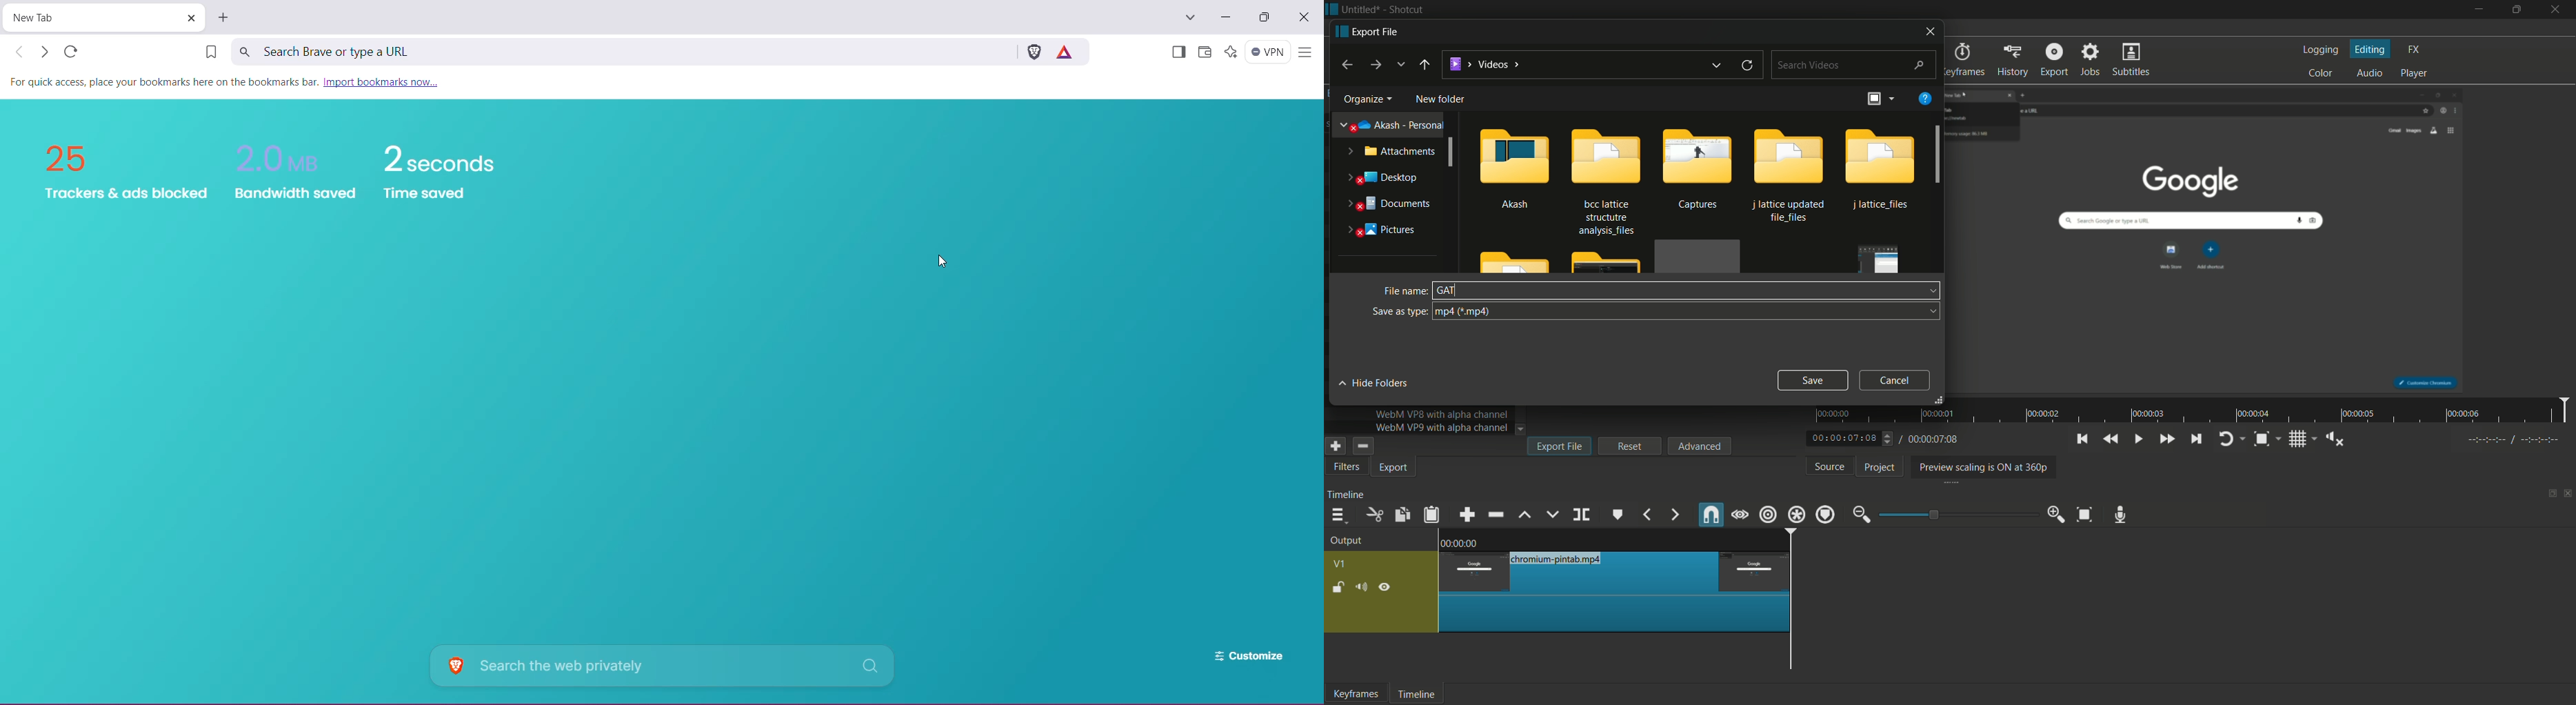 The height and width of the screenshot is (728, 2576). Describe the element at coordinates (1268, 52) in the screenshot. I see `Brave Firewall + VPN` at that location.